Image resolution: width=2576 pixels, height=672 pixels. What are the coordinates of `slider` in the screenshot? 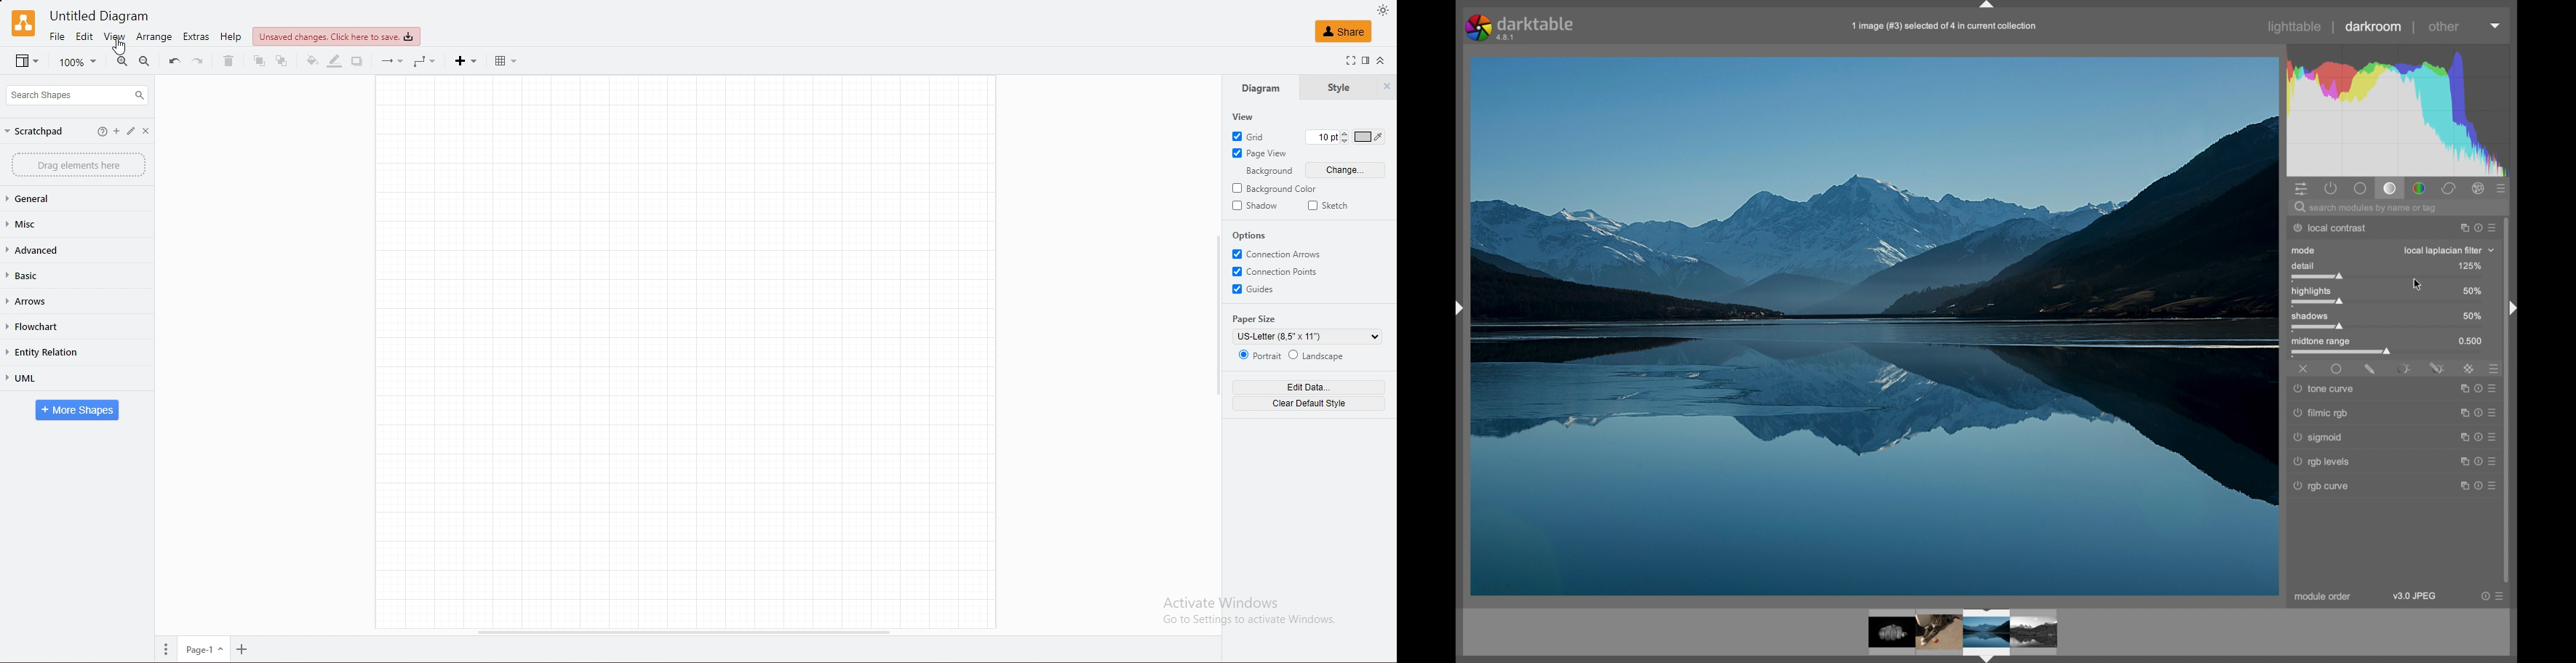 It's located at (2342, 353).